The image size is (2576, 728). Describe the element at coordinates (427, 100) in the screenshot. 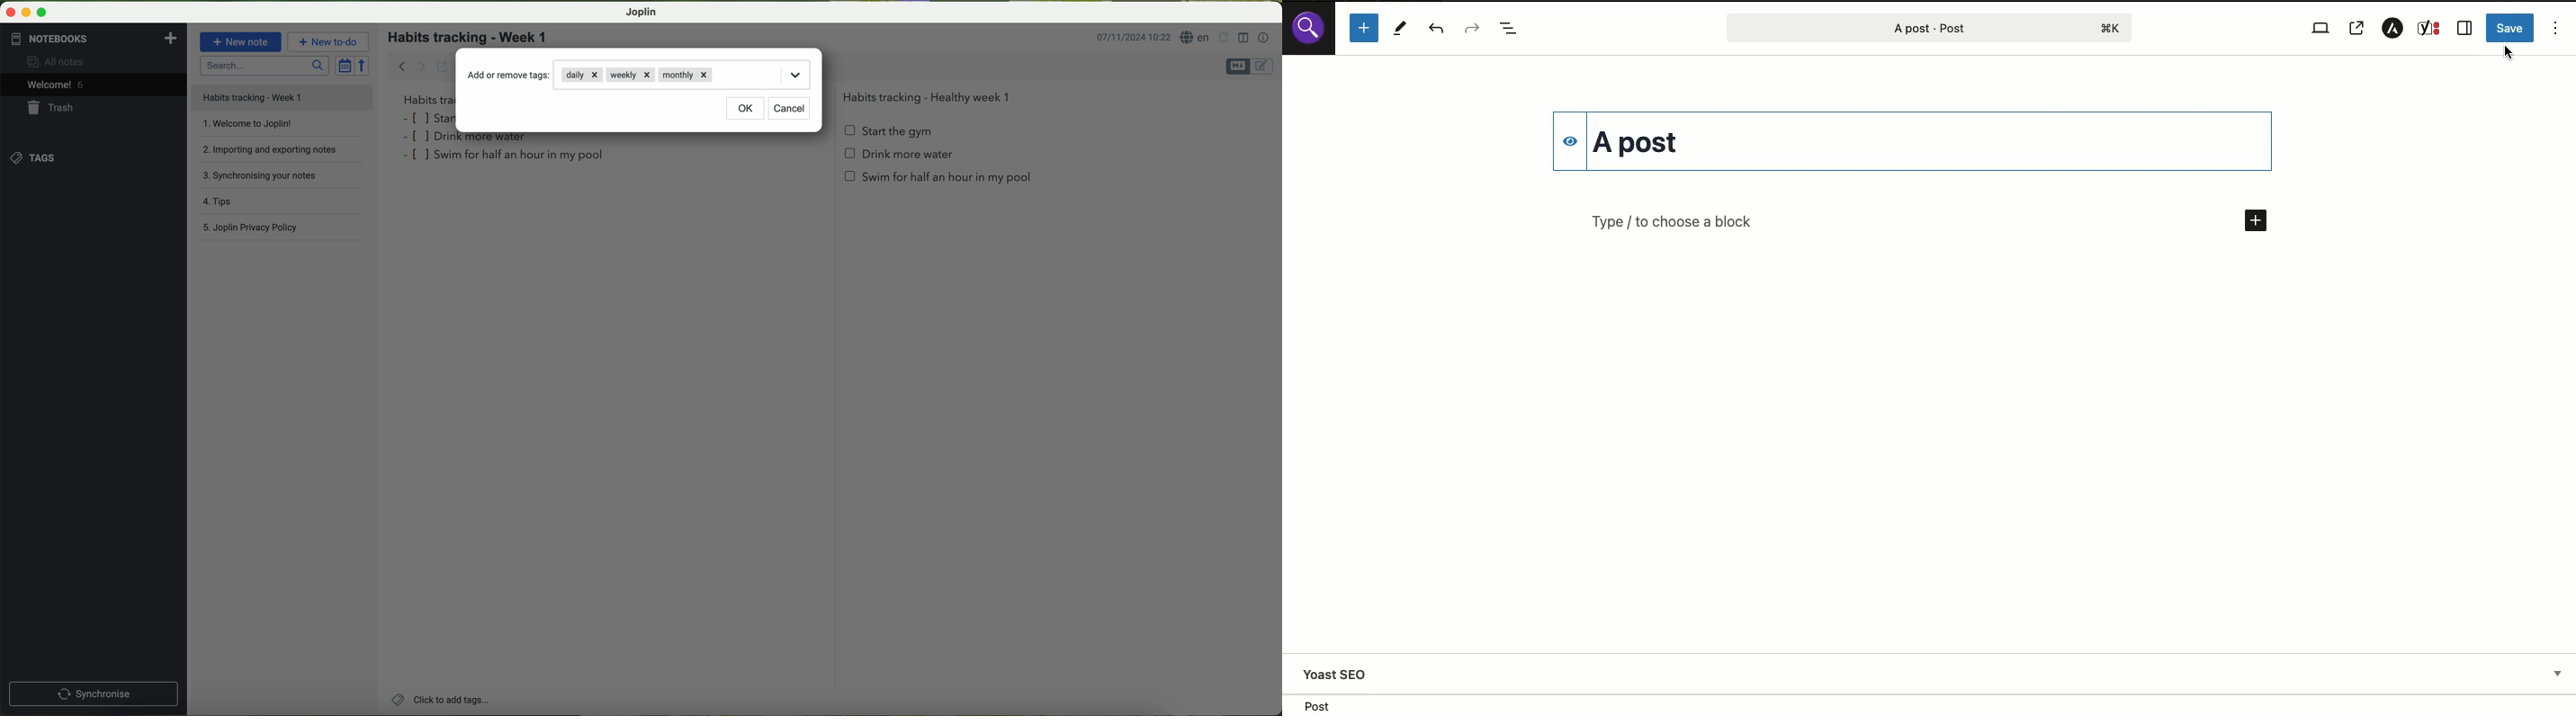

I see `habits tra` at that location.